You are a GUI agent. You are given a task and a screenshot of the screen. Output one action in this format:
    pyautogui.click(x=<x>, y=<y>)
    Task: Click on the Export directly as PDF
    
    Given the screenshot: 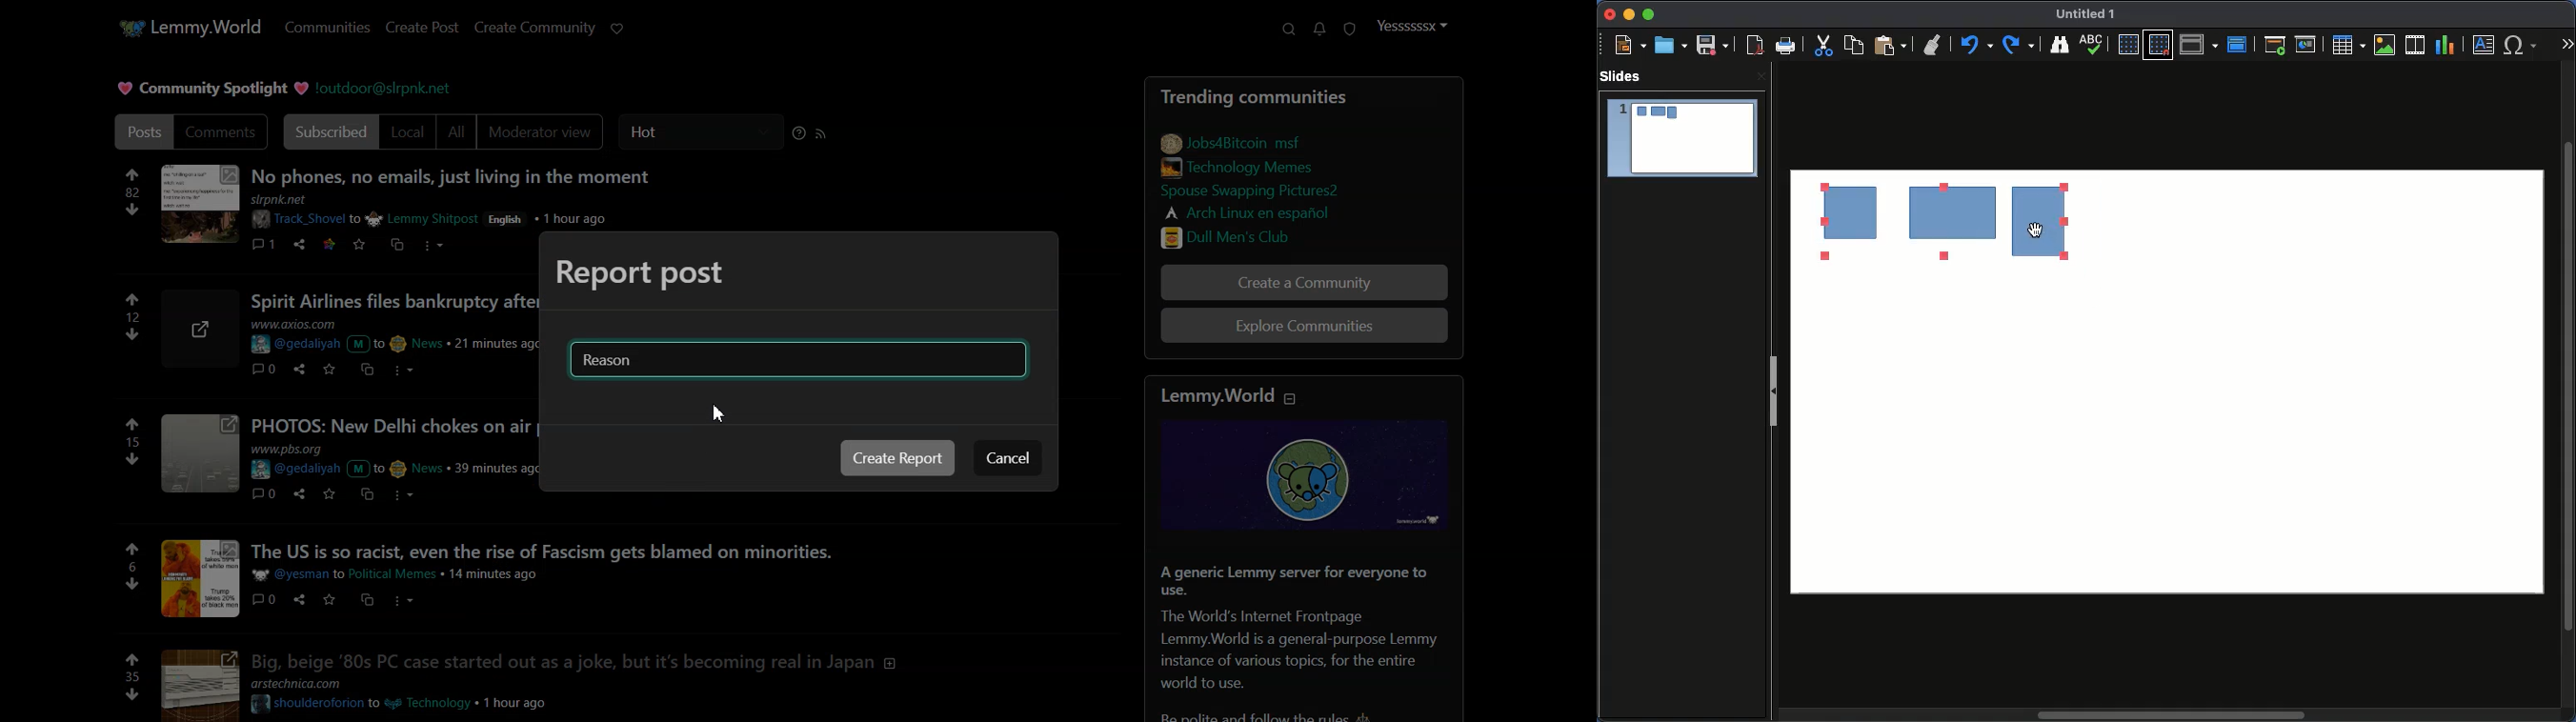 What is the action you would take?
    pyautogui.click(x=1752, y=46)
    